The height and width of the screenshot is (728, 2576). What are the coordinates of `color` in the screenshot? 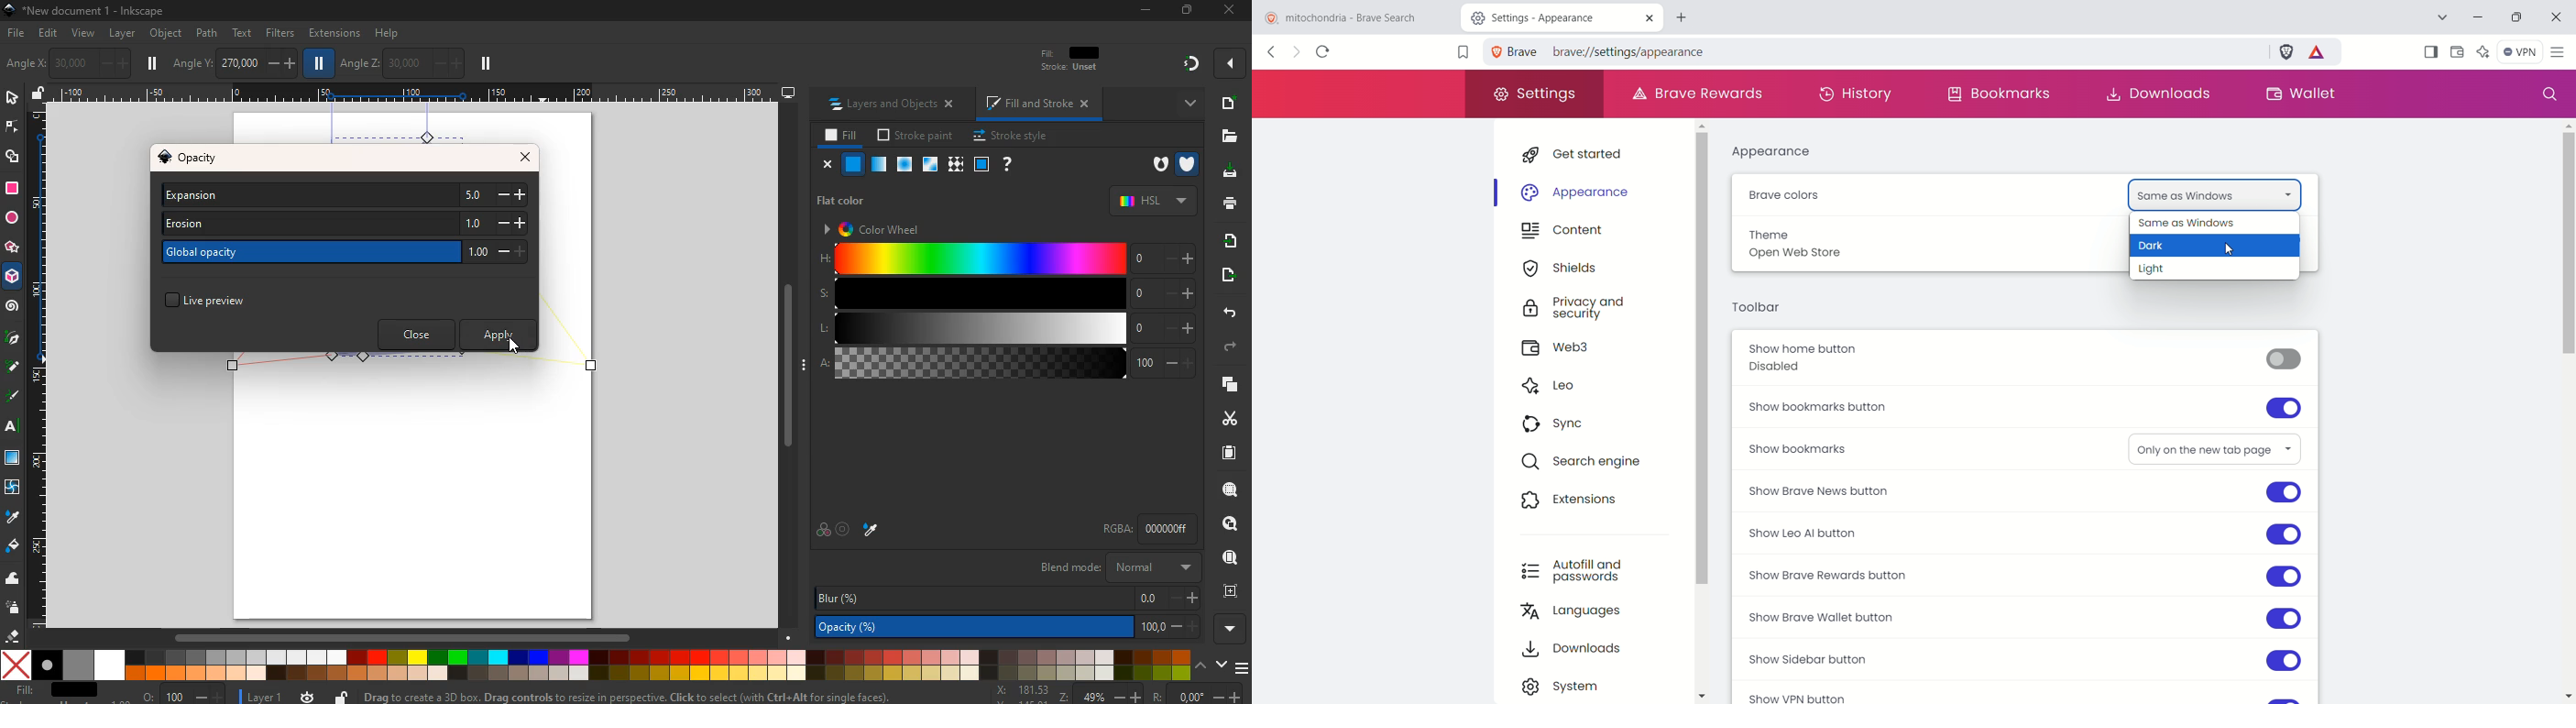 It's located at (595, 666).